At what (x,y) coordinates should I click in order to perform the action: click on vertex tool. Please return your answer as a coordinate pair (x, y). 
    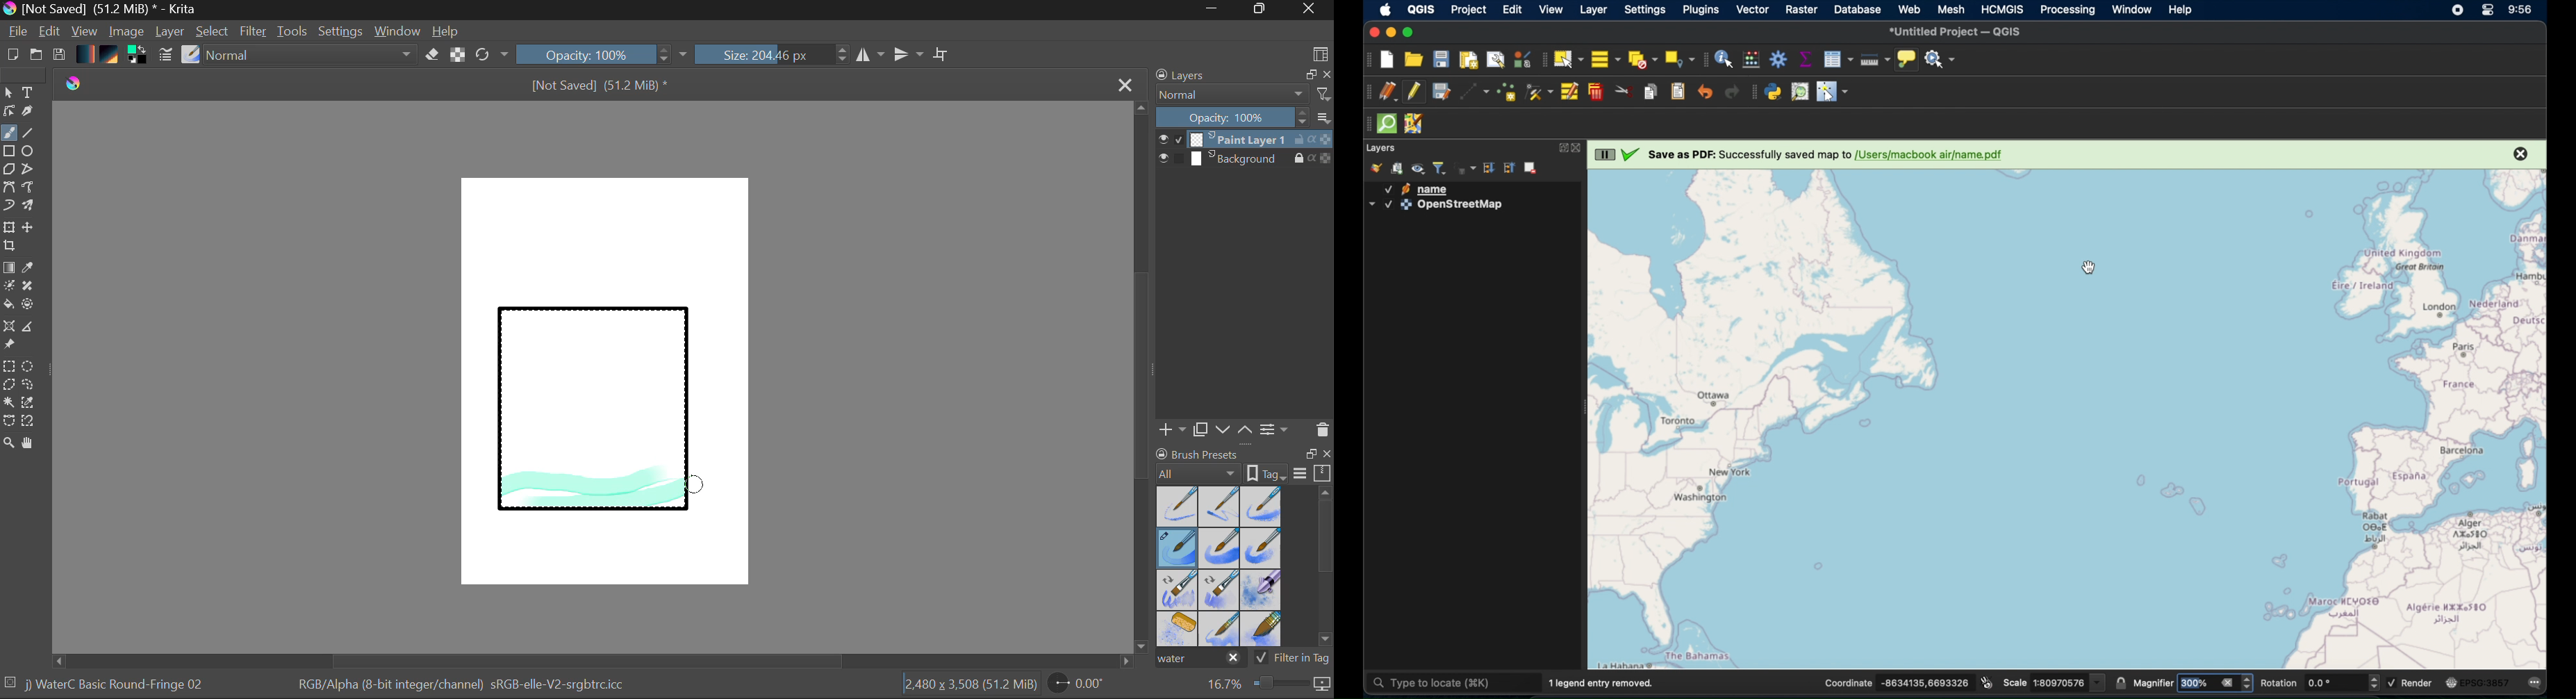
    Looking at the image, I should click on (1540, 93).